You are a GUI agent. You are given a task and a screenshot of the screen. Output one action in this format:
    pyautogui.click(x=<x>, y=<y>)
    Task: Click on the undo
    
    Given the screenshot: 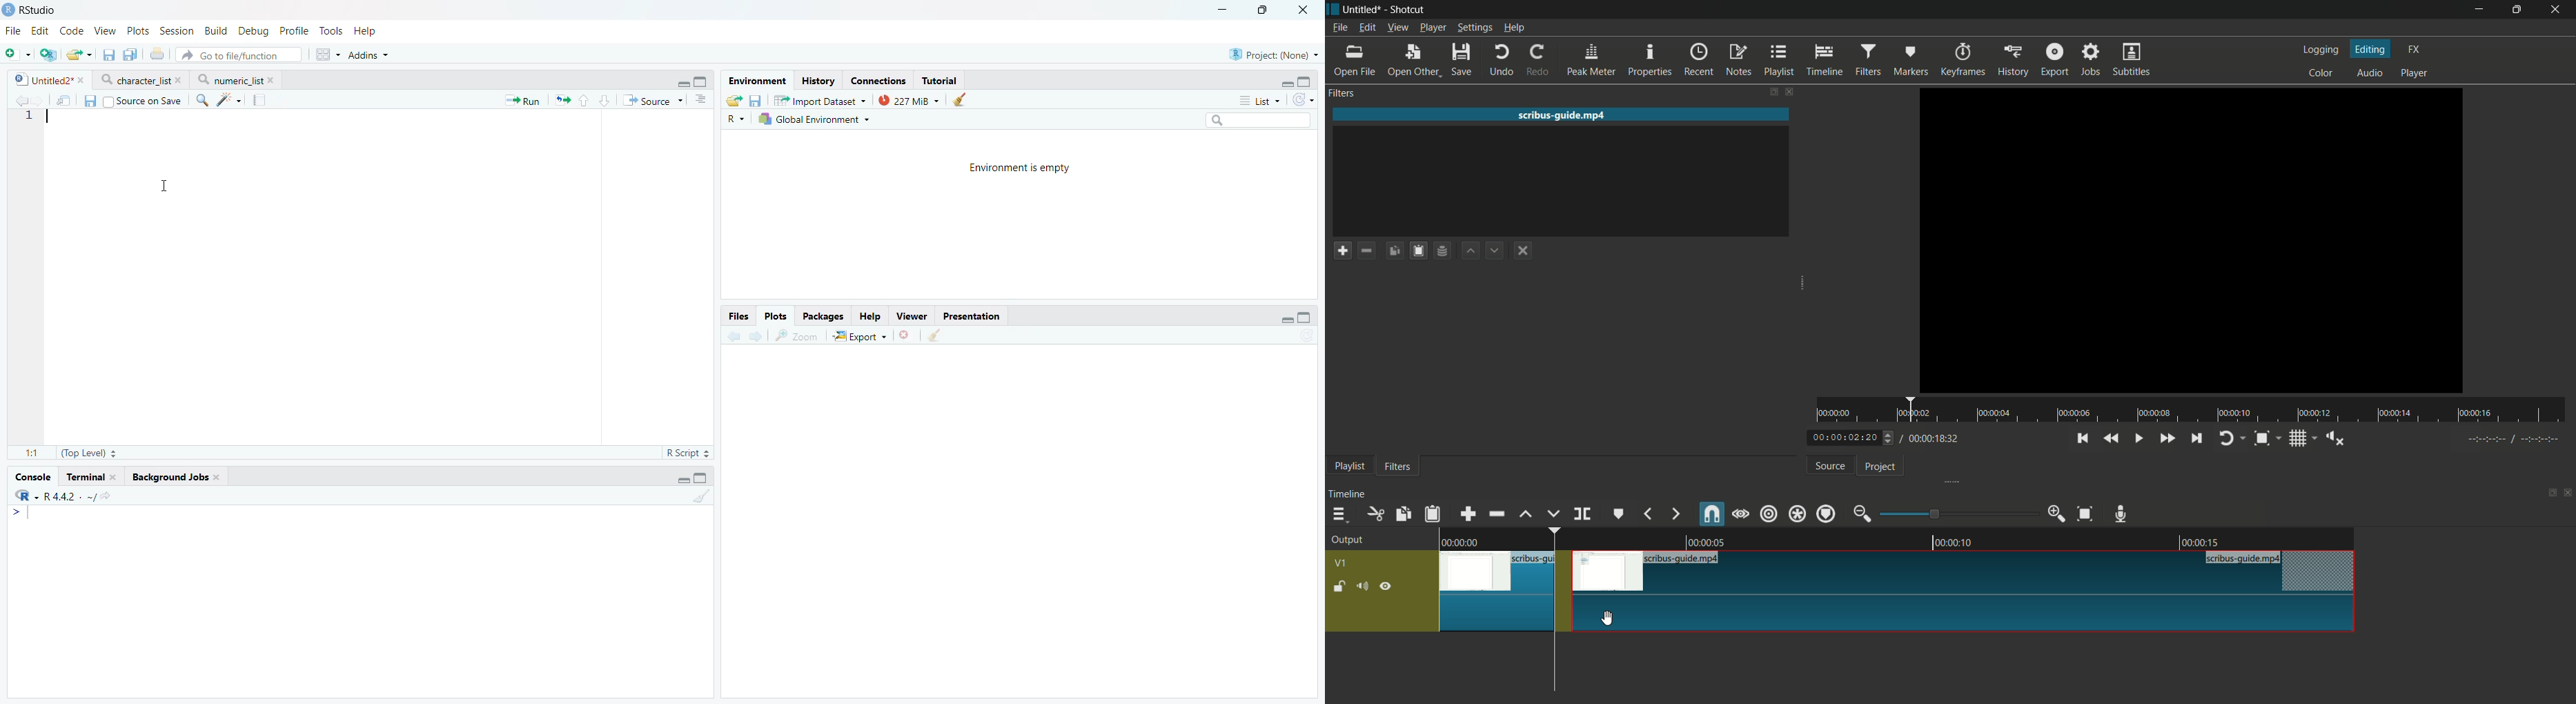 What is the action you would take?
    pyautogui.click(x=1504, y=59)
    